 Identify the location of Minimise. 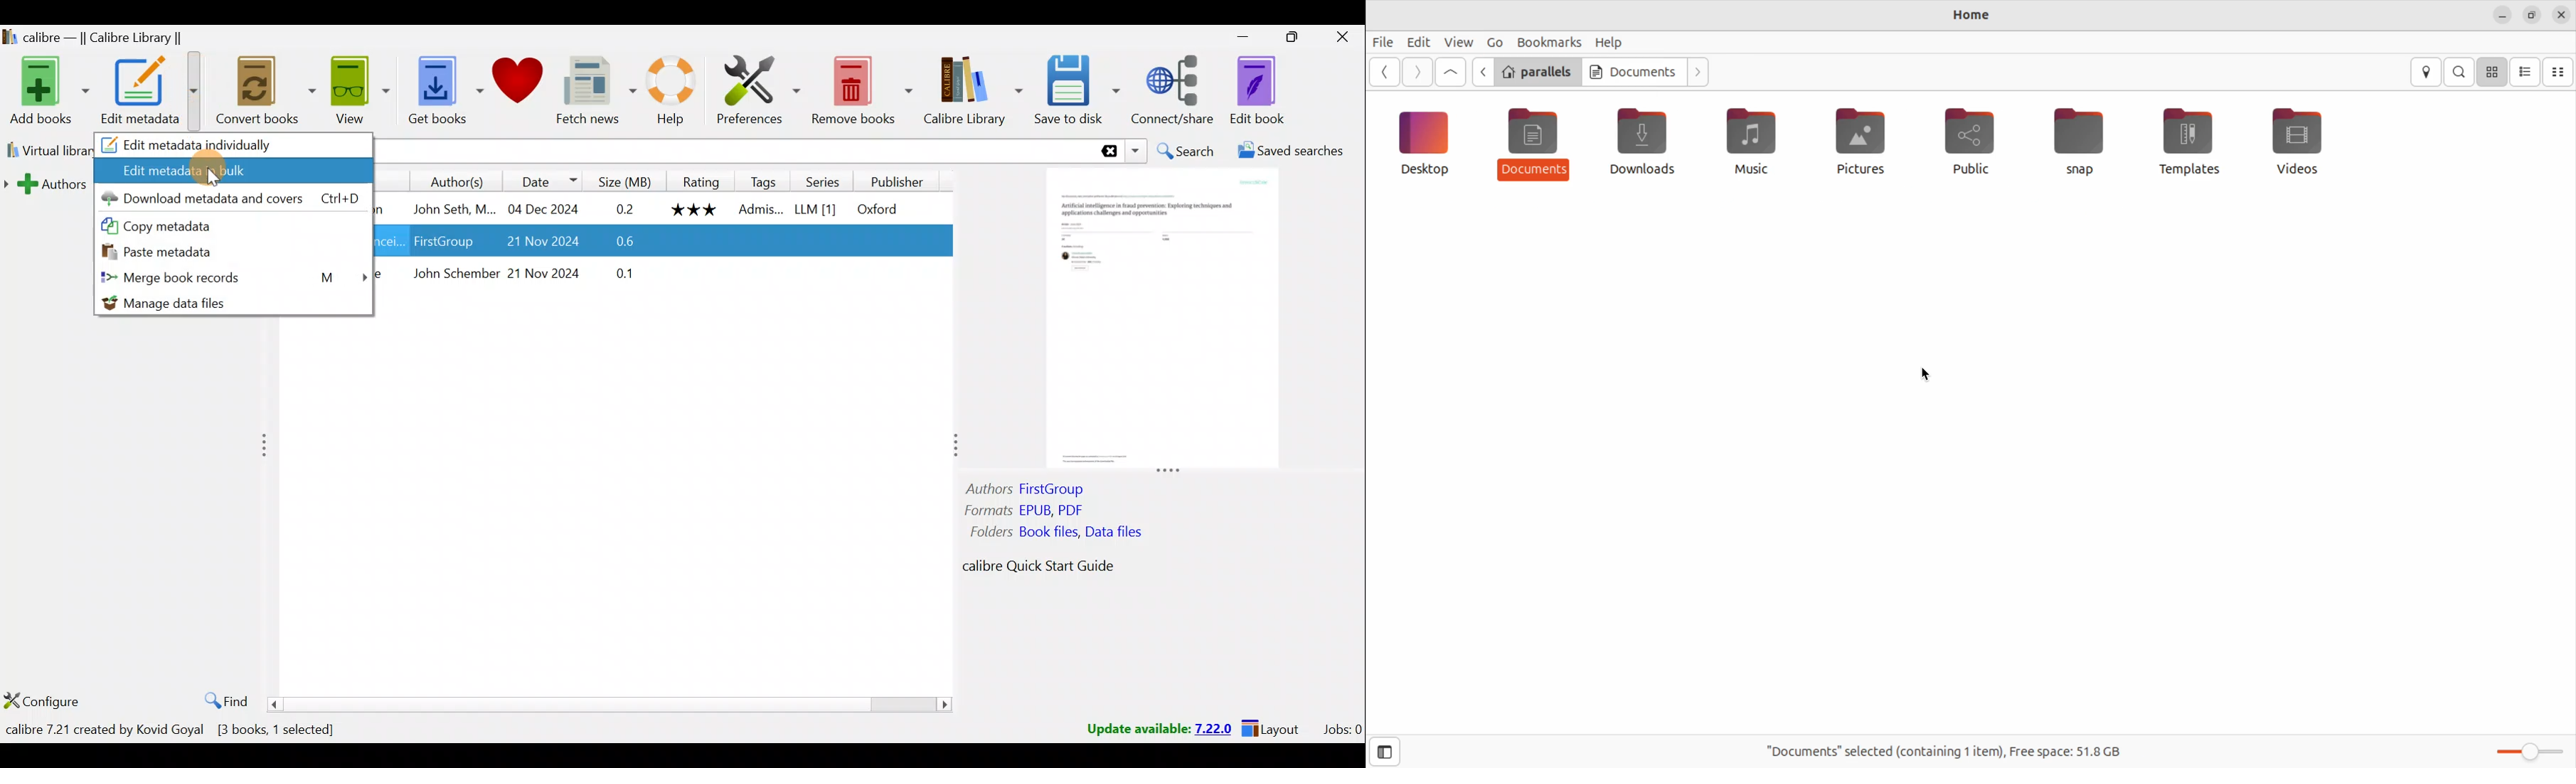
(1240, 41).